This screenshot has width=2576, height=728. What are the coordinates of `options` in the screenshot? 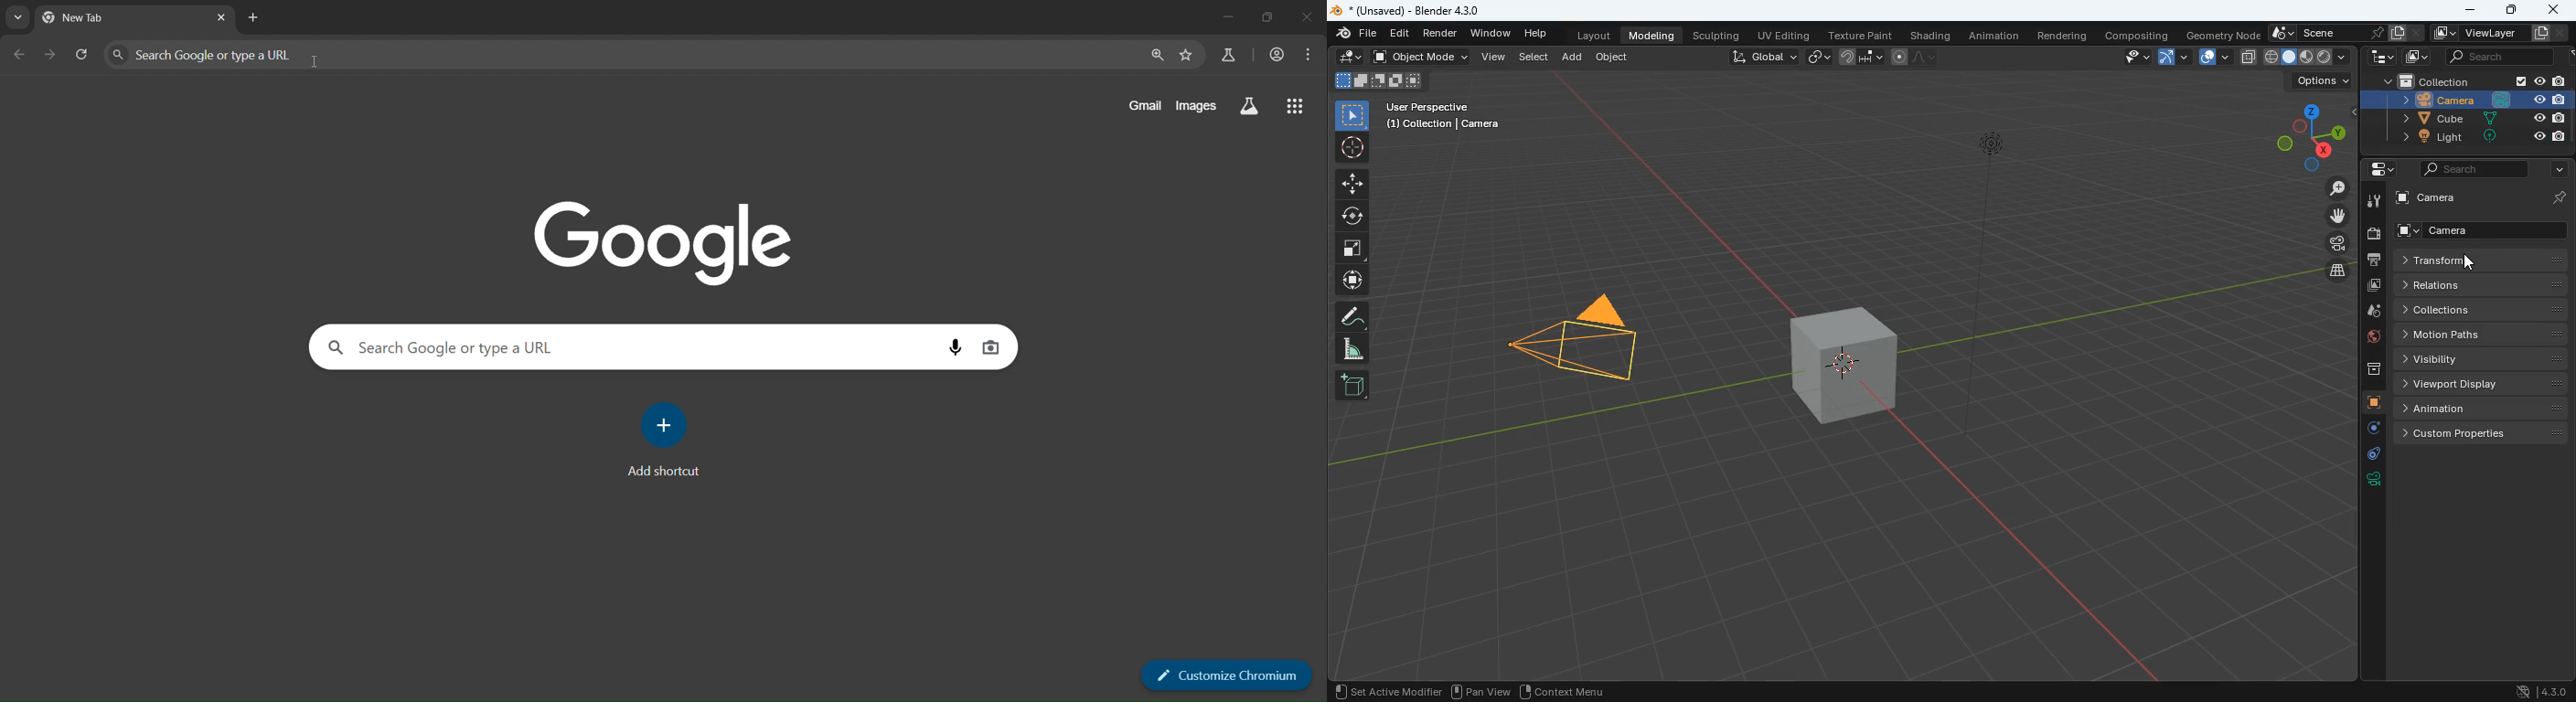 It's located at (2324, 81).